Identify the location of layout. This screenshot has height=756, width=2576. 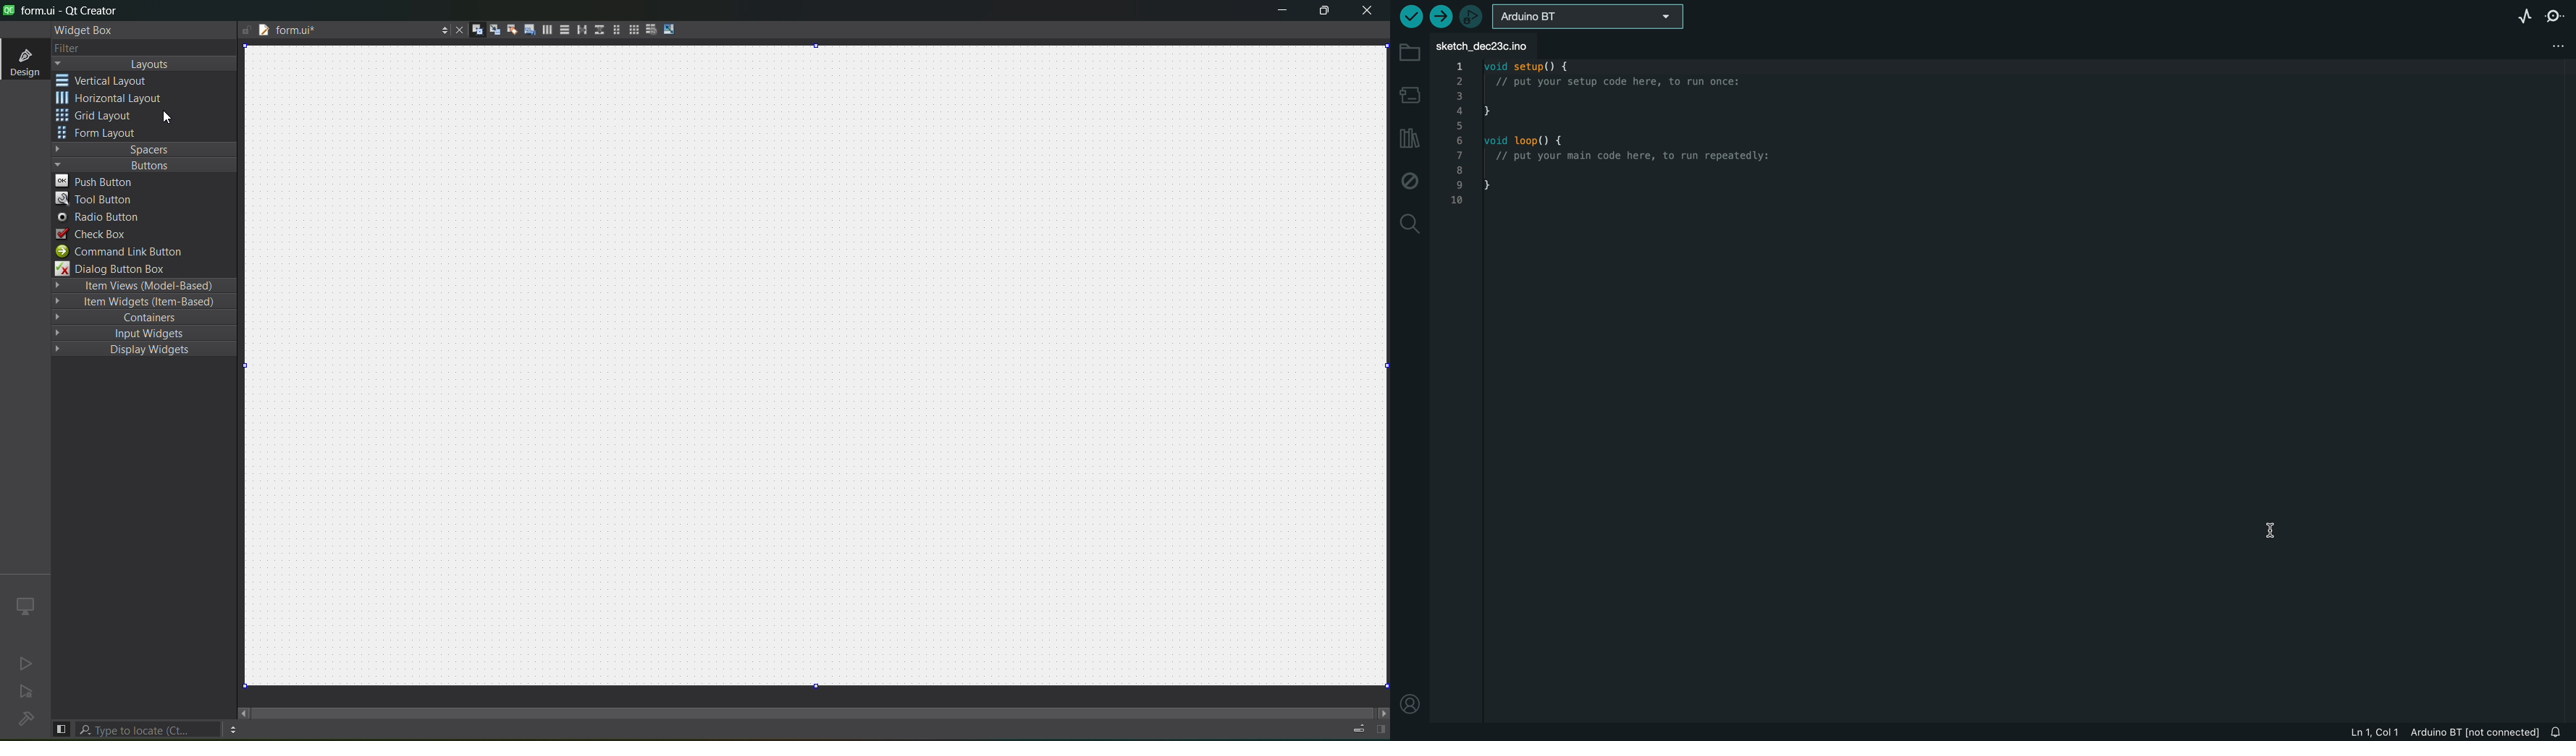
(147, 64).